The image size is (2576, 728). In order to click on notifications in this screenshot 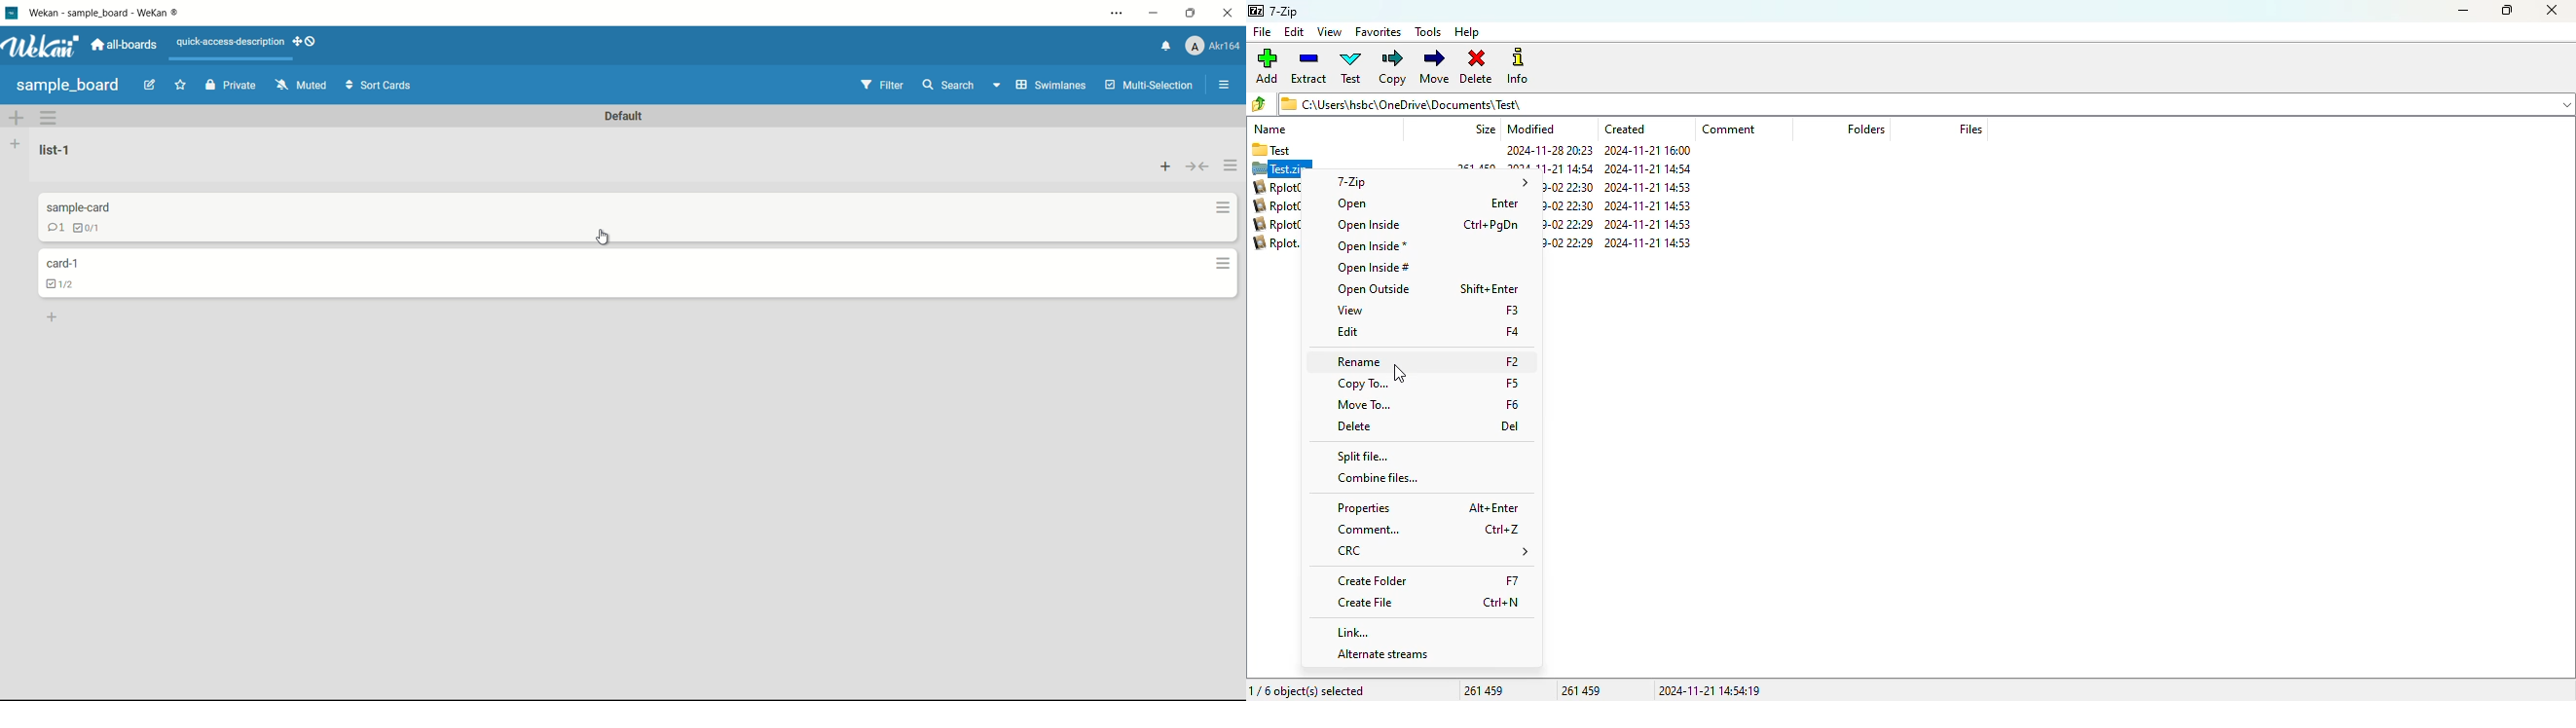, I will do `click(1164, 47)`.